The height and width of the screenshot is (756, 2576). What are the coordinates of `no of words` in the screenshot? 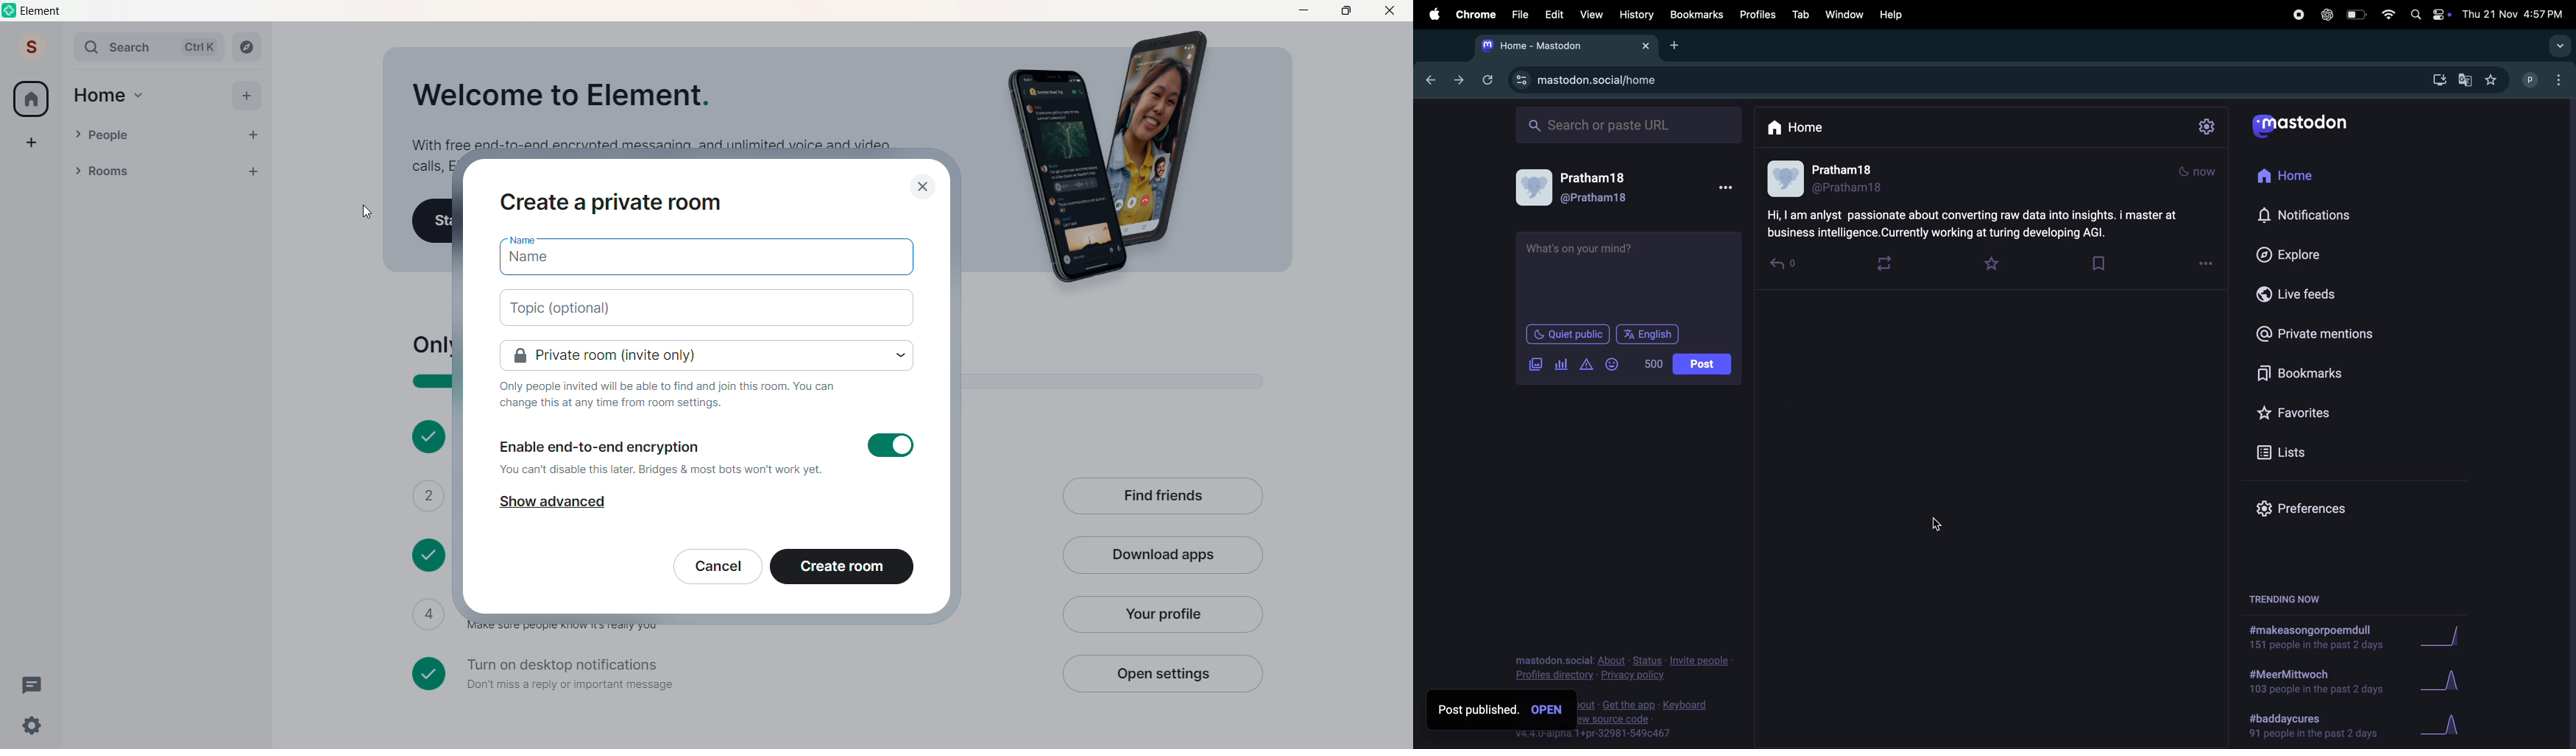 It's located at (1656, 365).